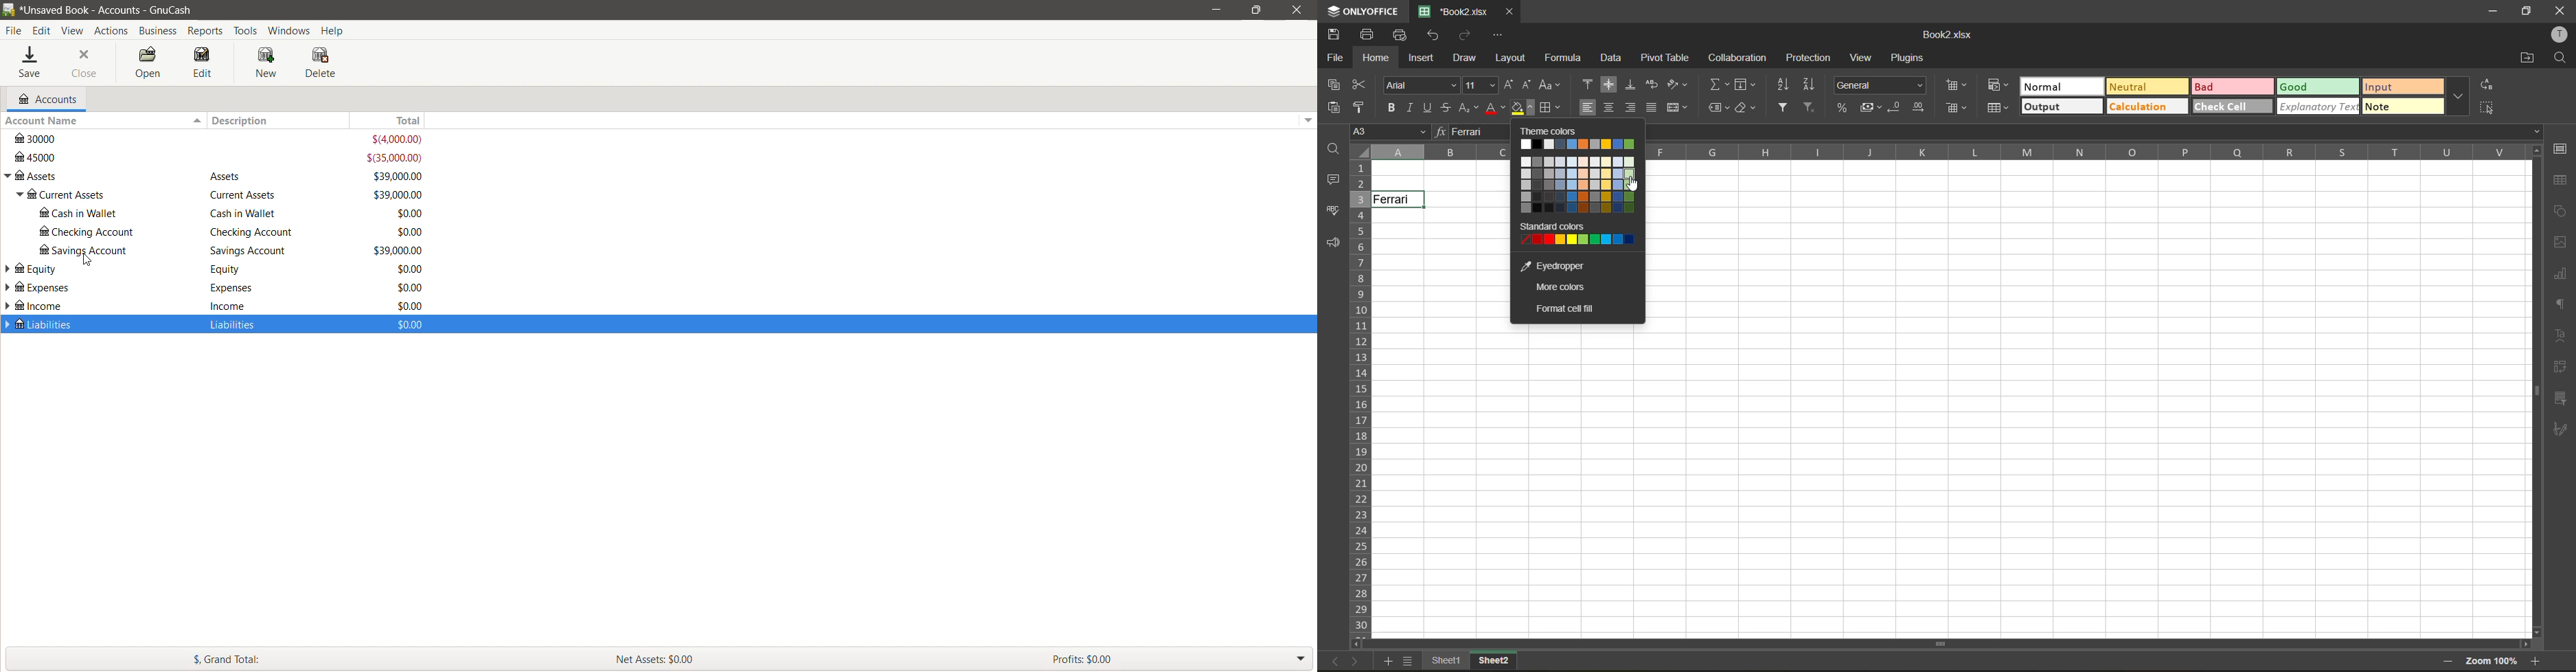  I want to click on format as table, so click(1998, 110).